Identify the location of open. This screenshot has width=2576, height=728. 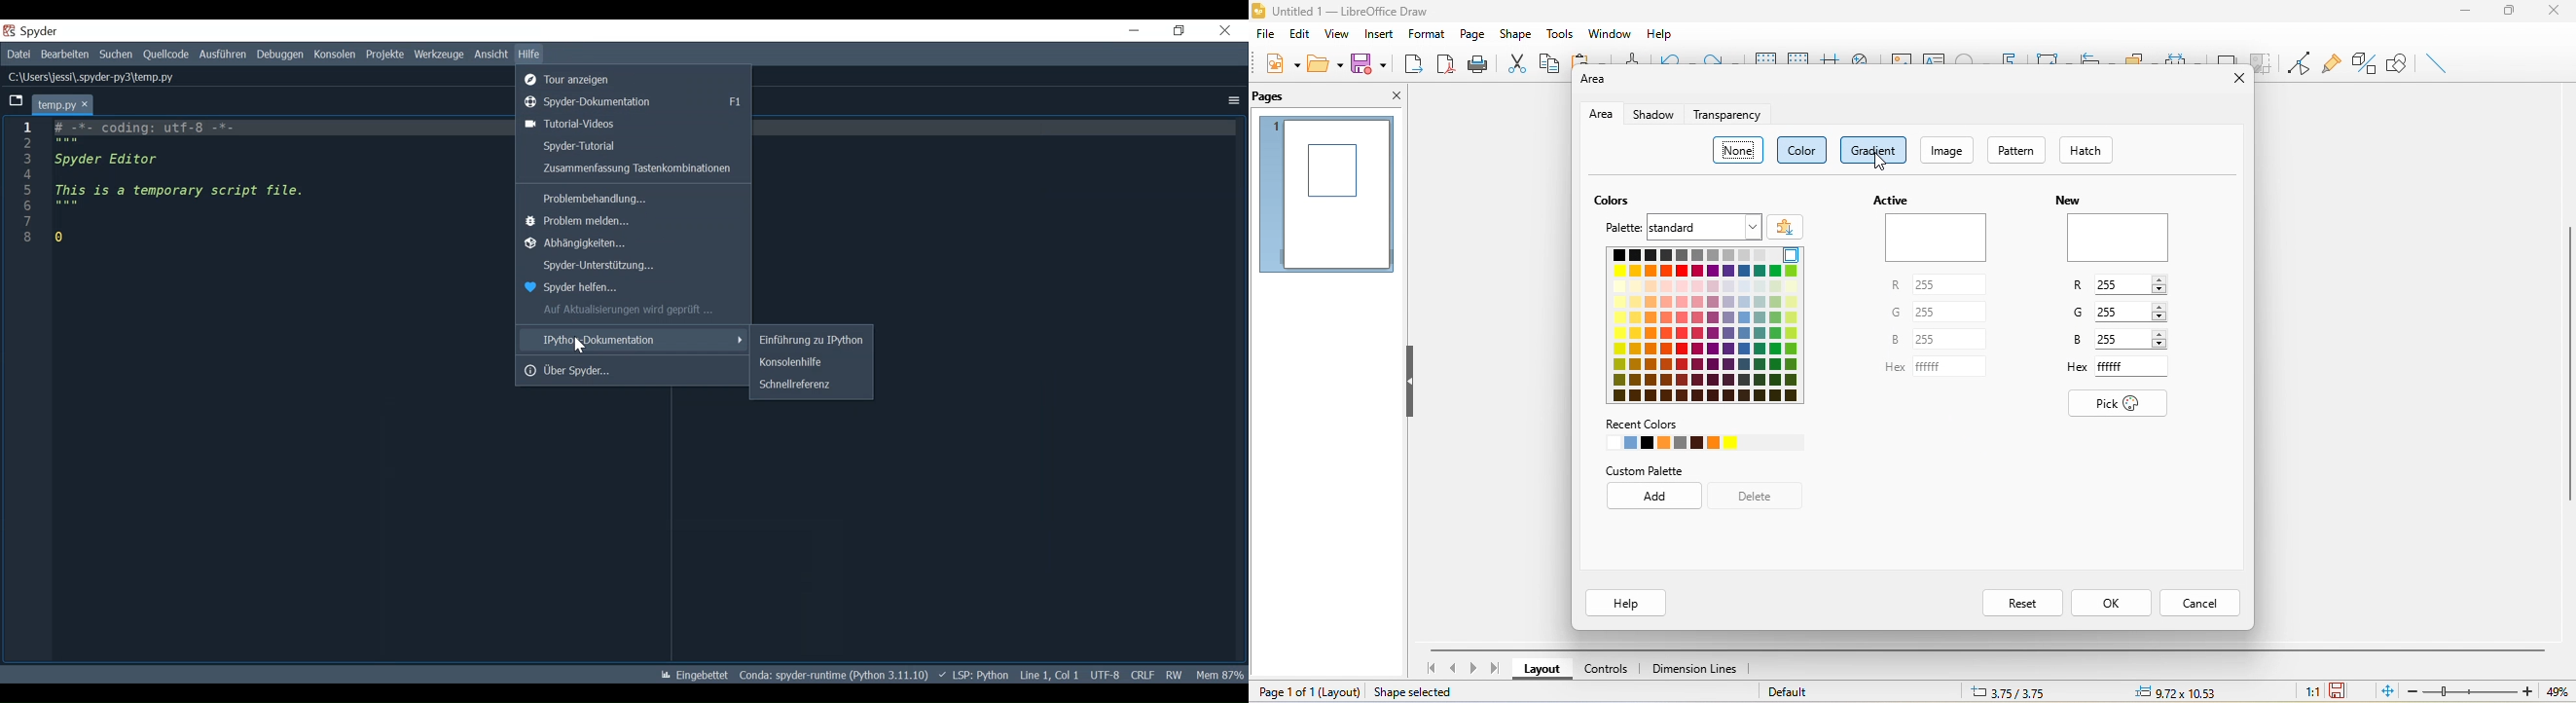
(1323, 63).